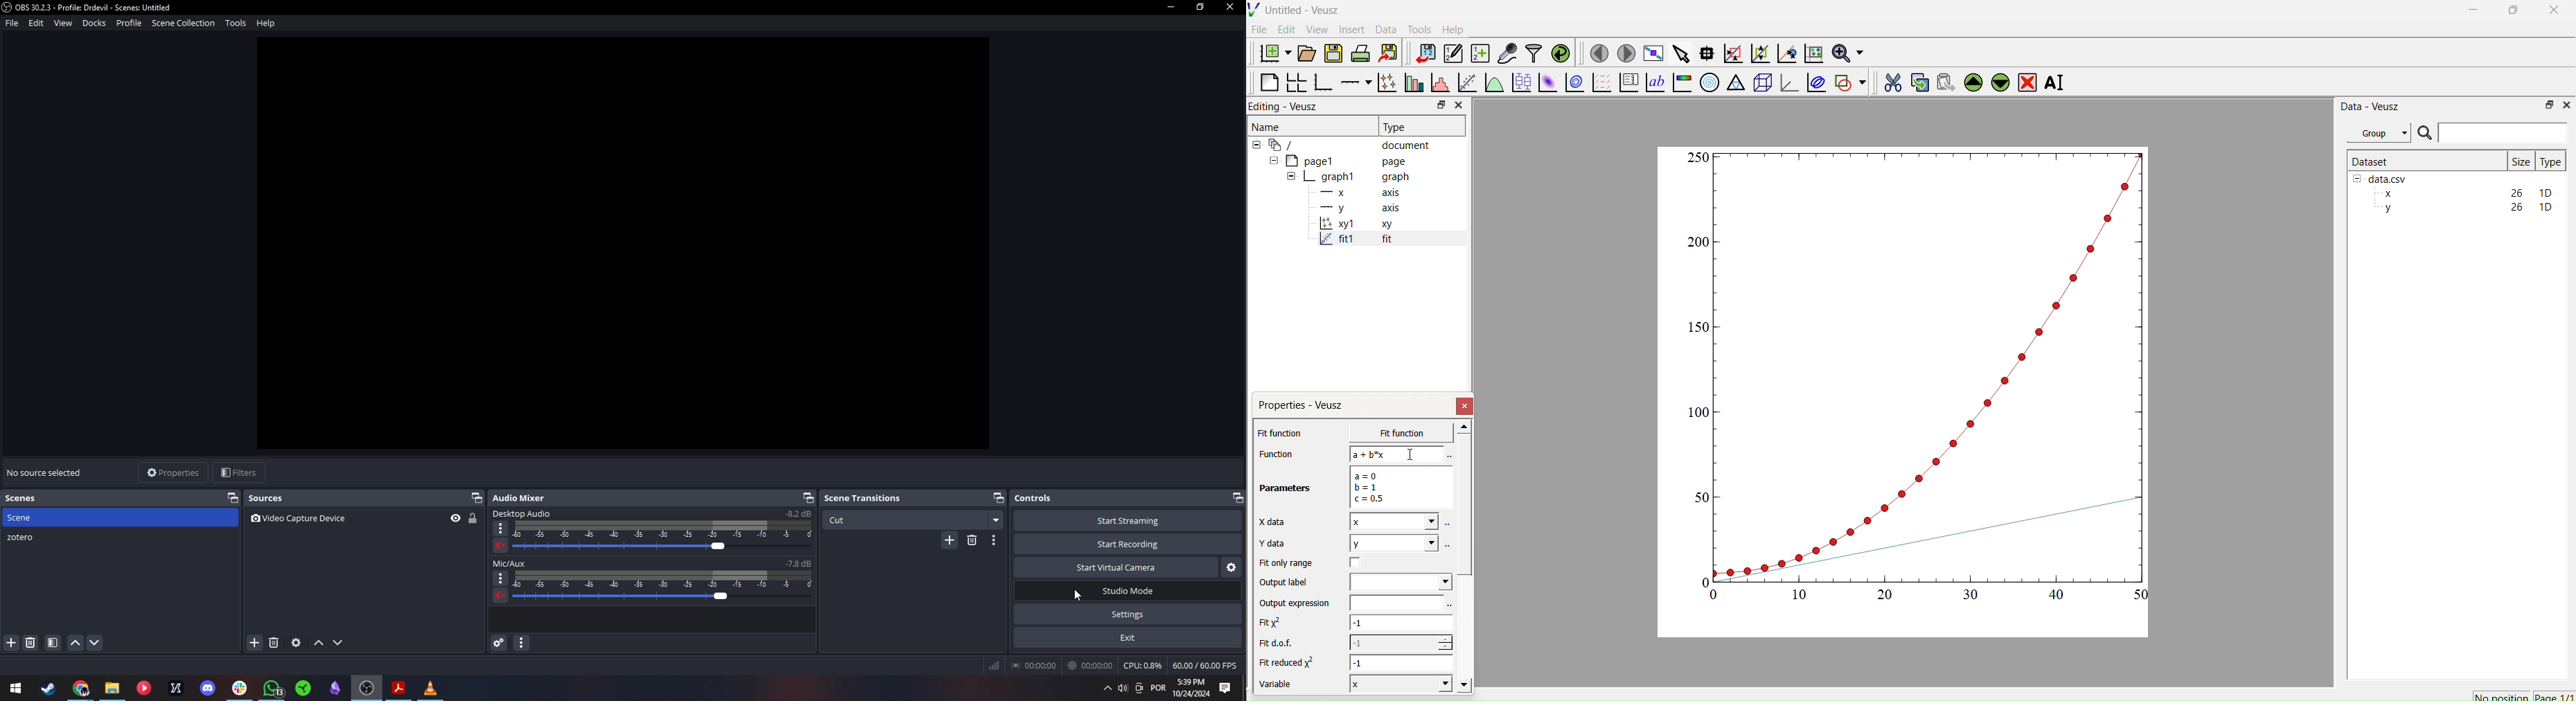 Image resolution: width=2576 pixels, height=728 pixels. Describe the element at coordinates (1103, 691) in the screenshot. I see `show hidden icons` at that location.